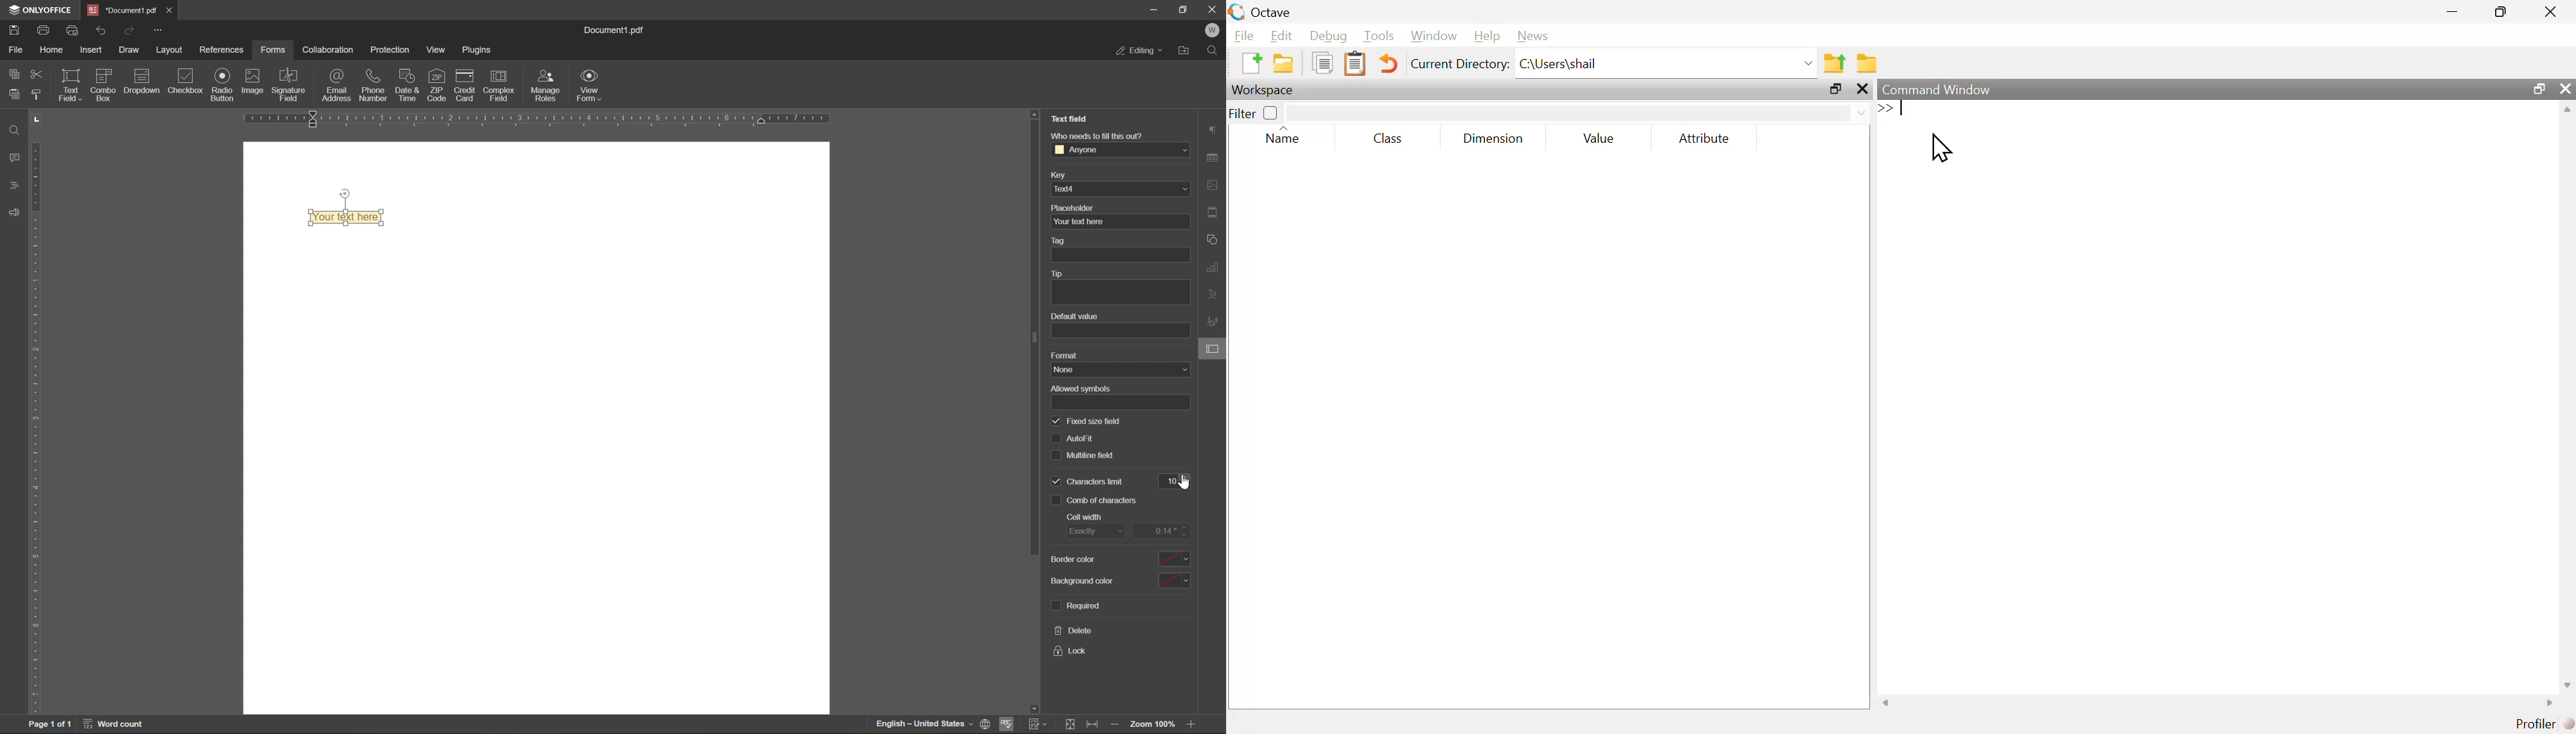 This screenshot has height=756, width=2576. I want to click on who needs to fill this out?, so click(1099, 136).